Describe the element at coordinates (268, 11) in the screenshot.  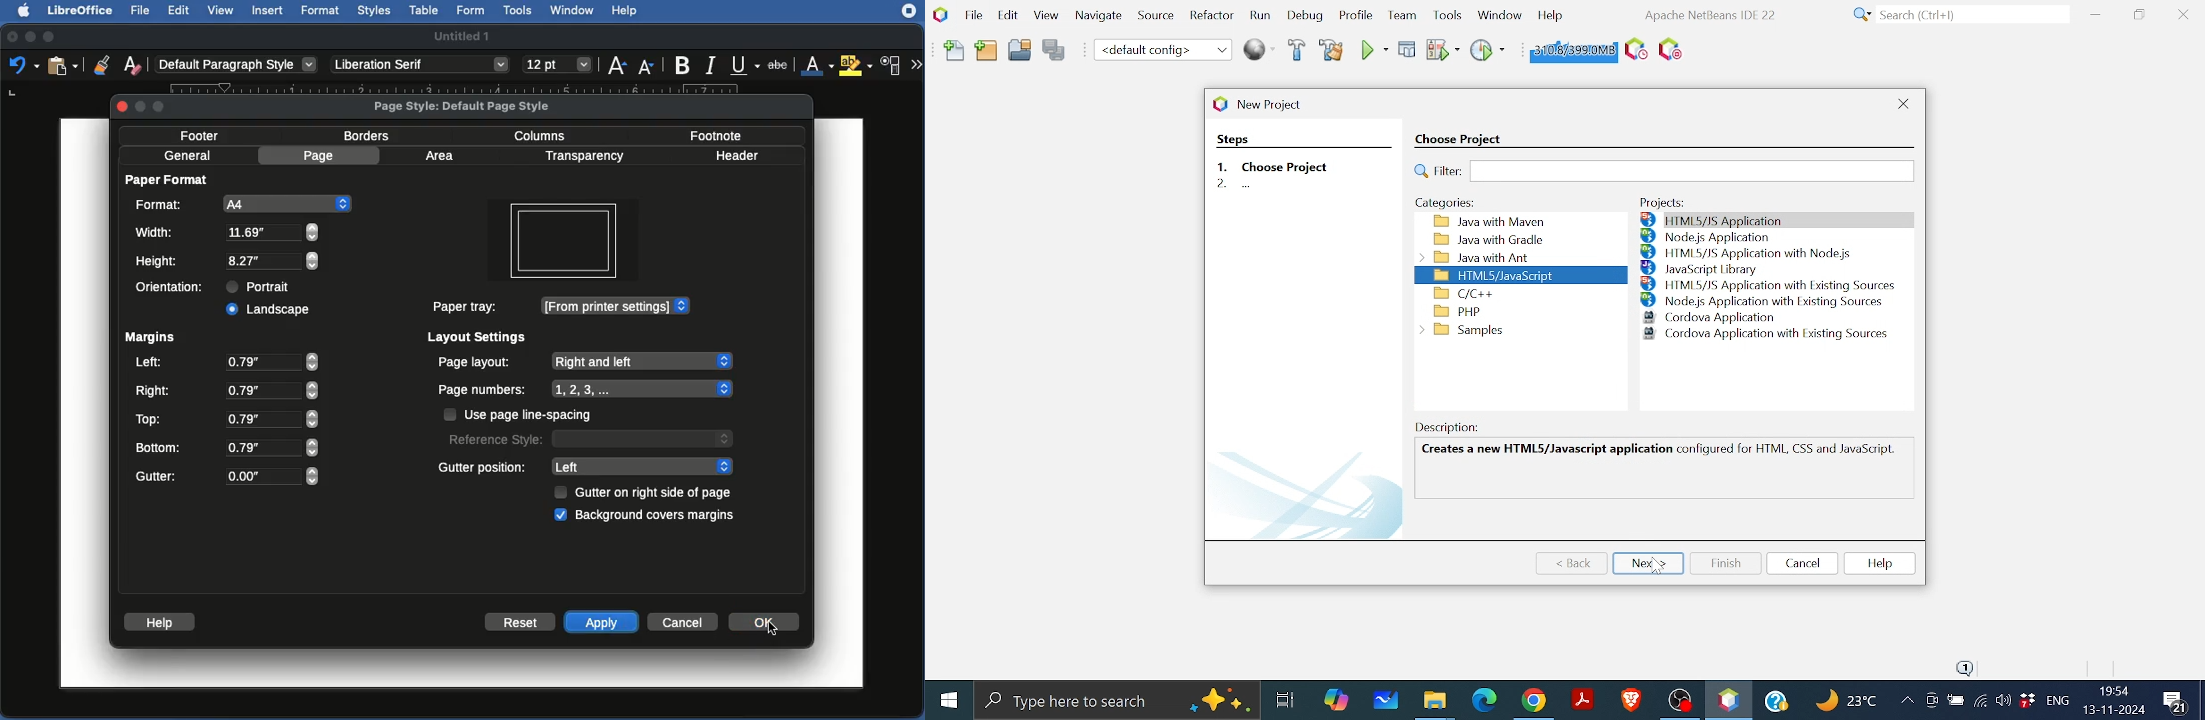
I see `Insert` at that location.